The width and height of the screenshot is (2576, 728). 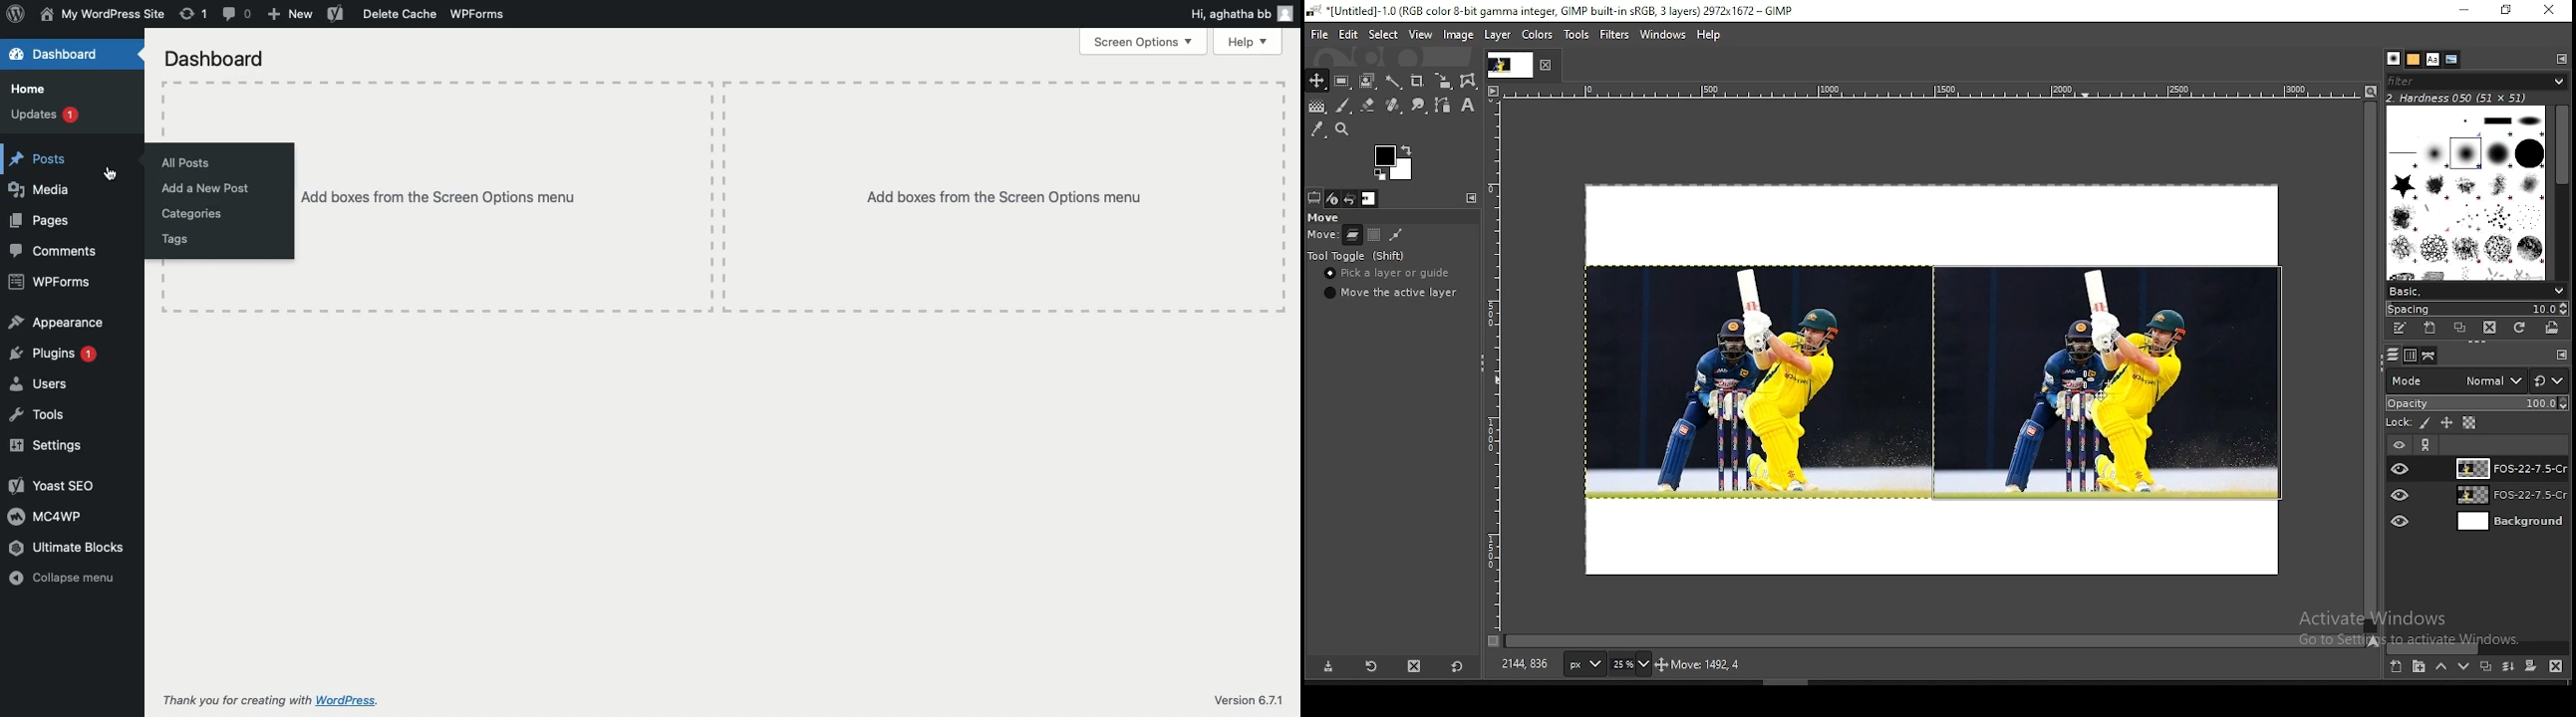 What do you see at coordinates (2447, 424) in the screenshot?
I see `lock size and position` at bounding box center [2447, 424].